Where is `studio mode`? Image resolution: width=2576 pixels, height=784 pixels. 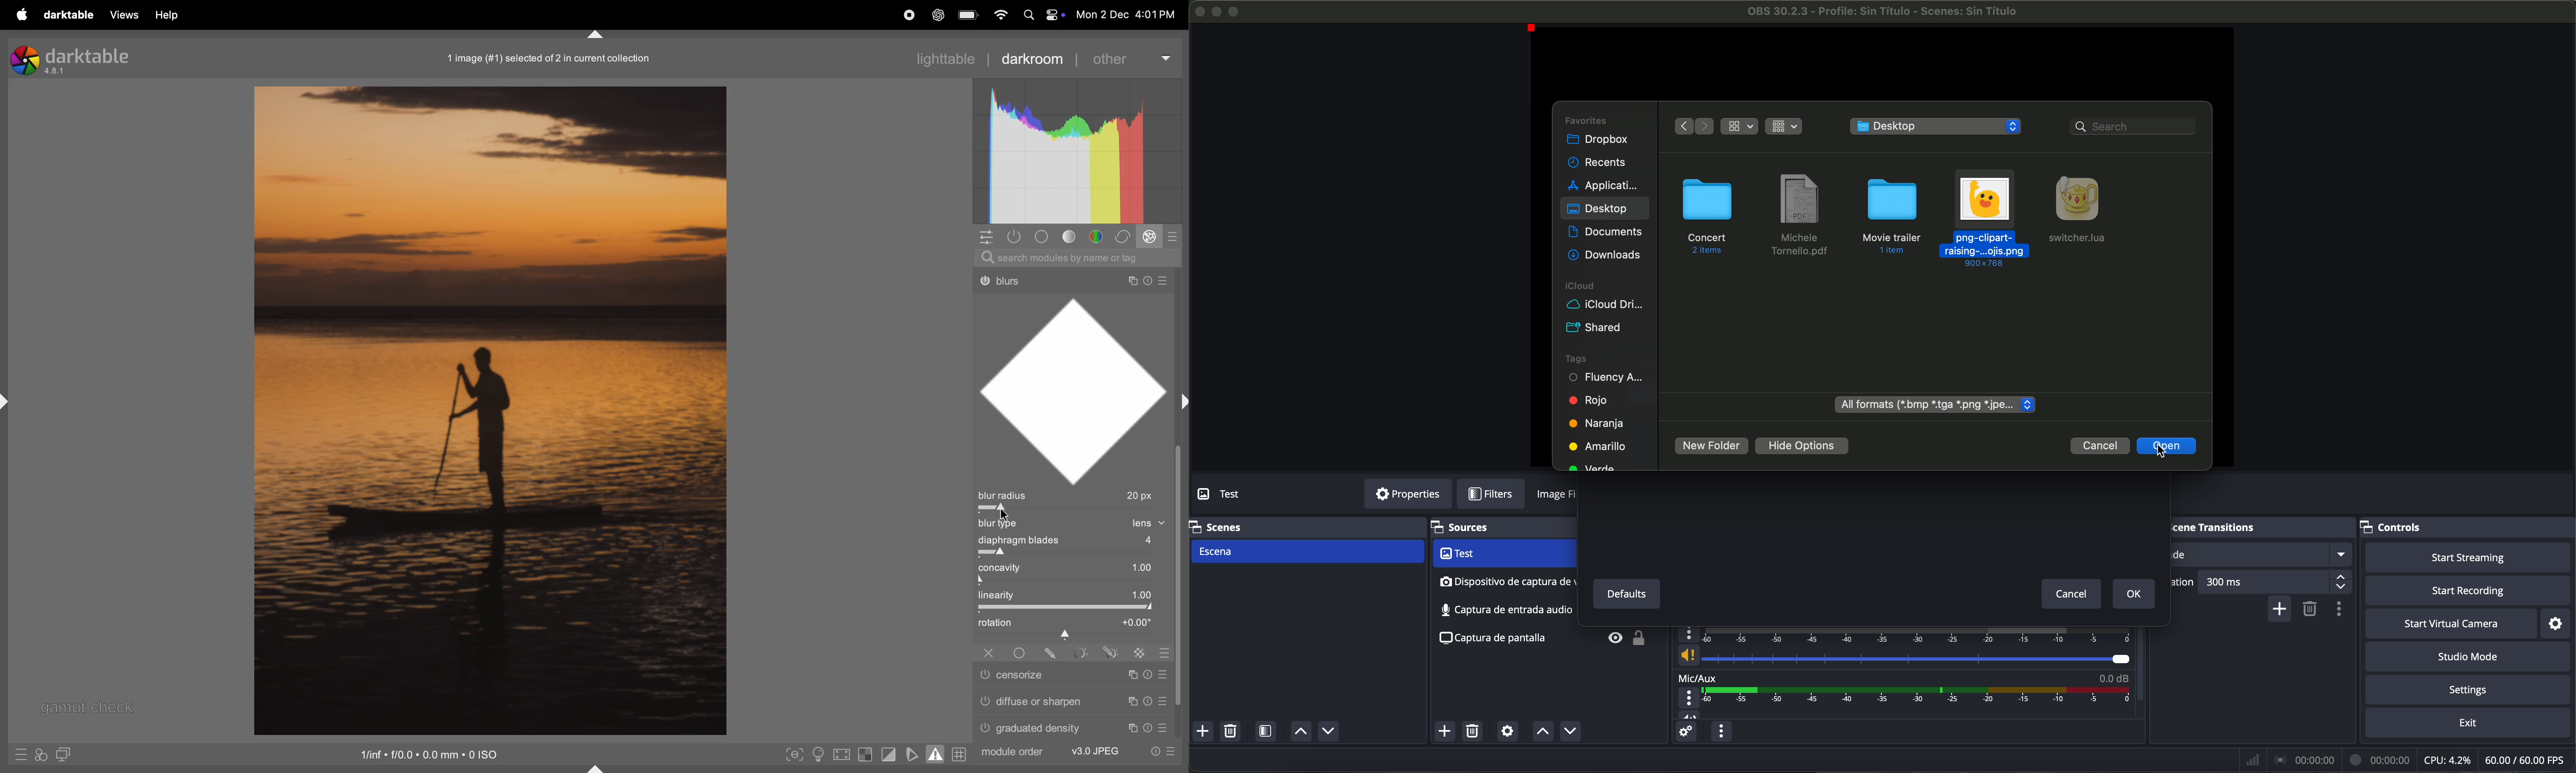
studio mode is located at coordinates (2469, 657).